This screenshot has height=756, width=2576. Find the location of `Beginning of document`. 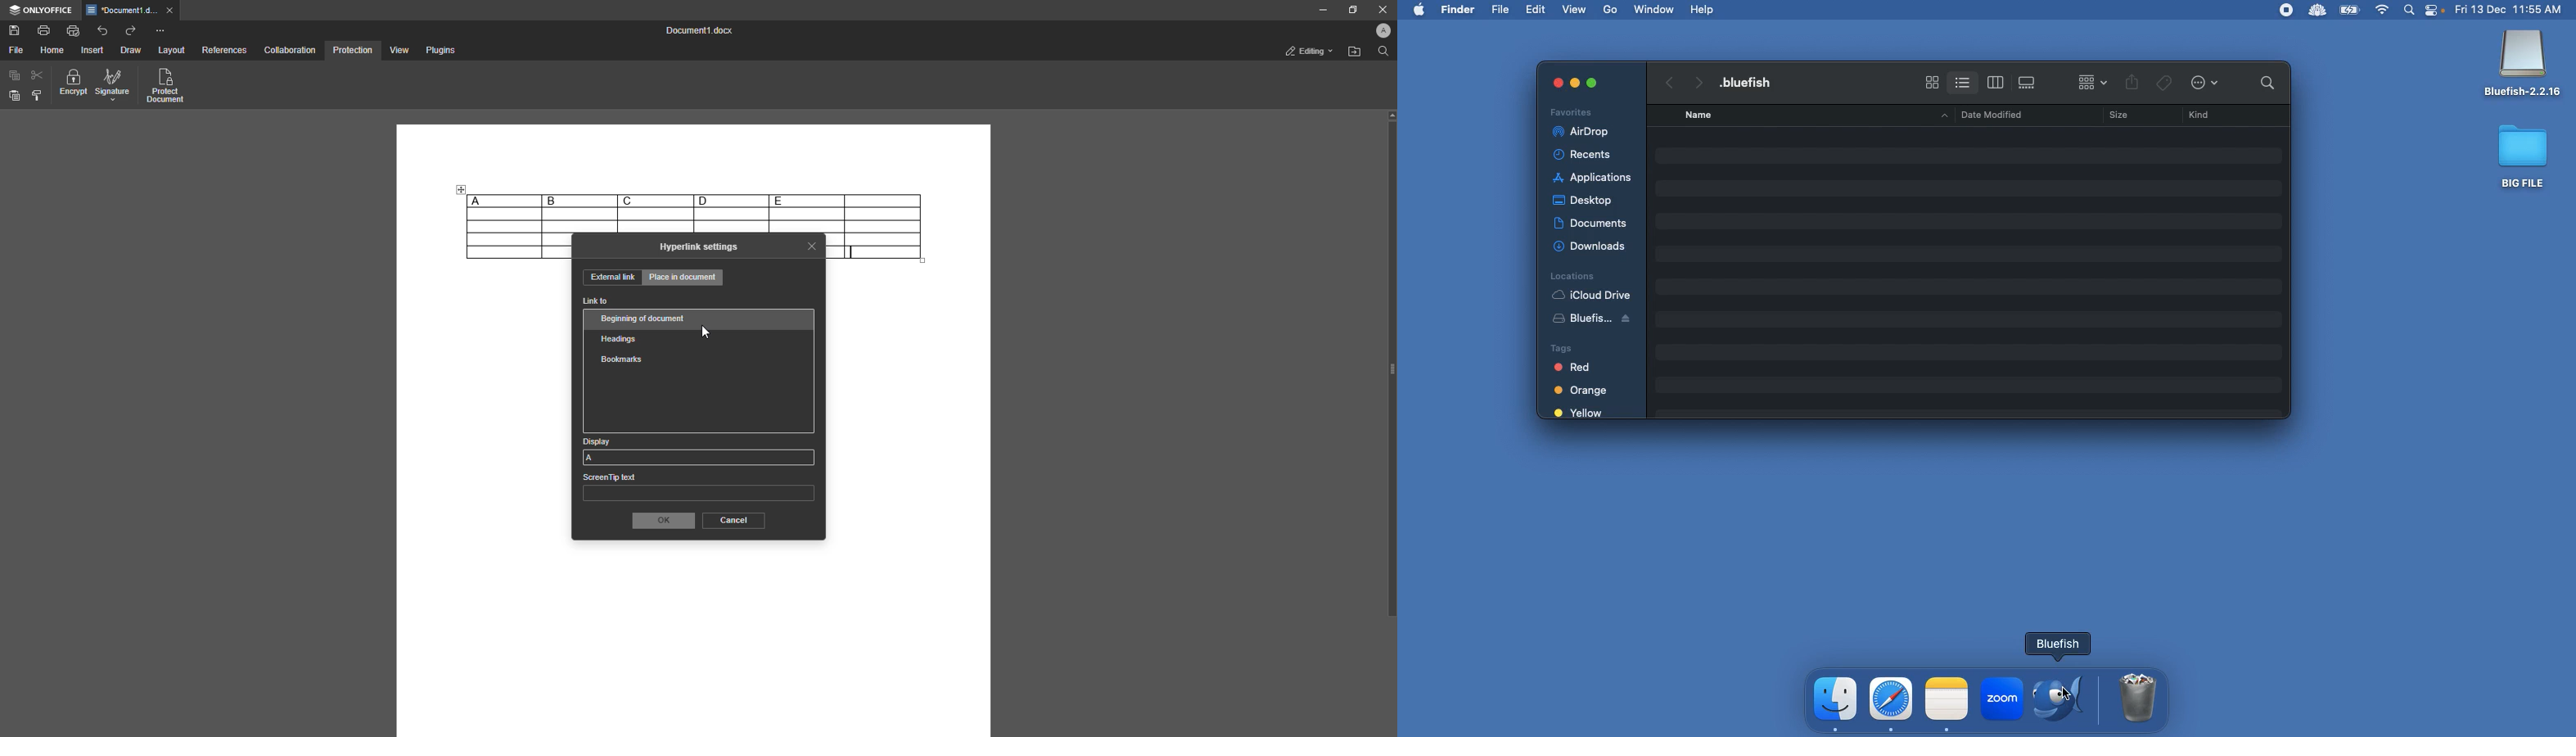

Beginning of document is located at coordinates (646, 318).